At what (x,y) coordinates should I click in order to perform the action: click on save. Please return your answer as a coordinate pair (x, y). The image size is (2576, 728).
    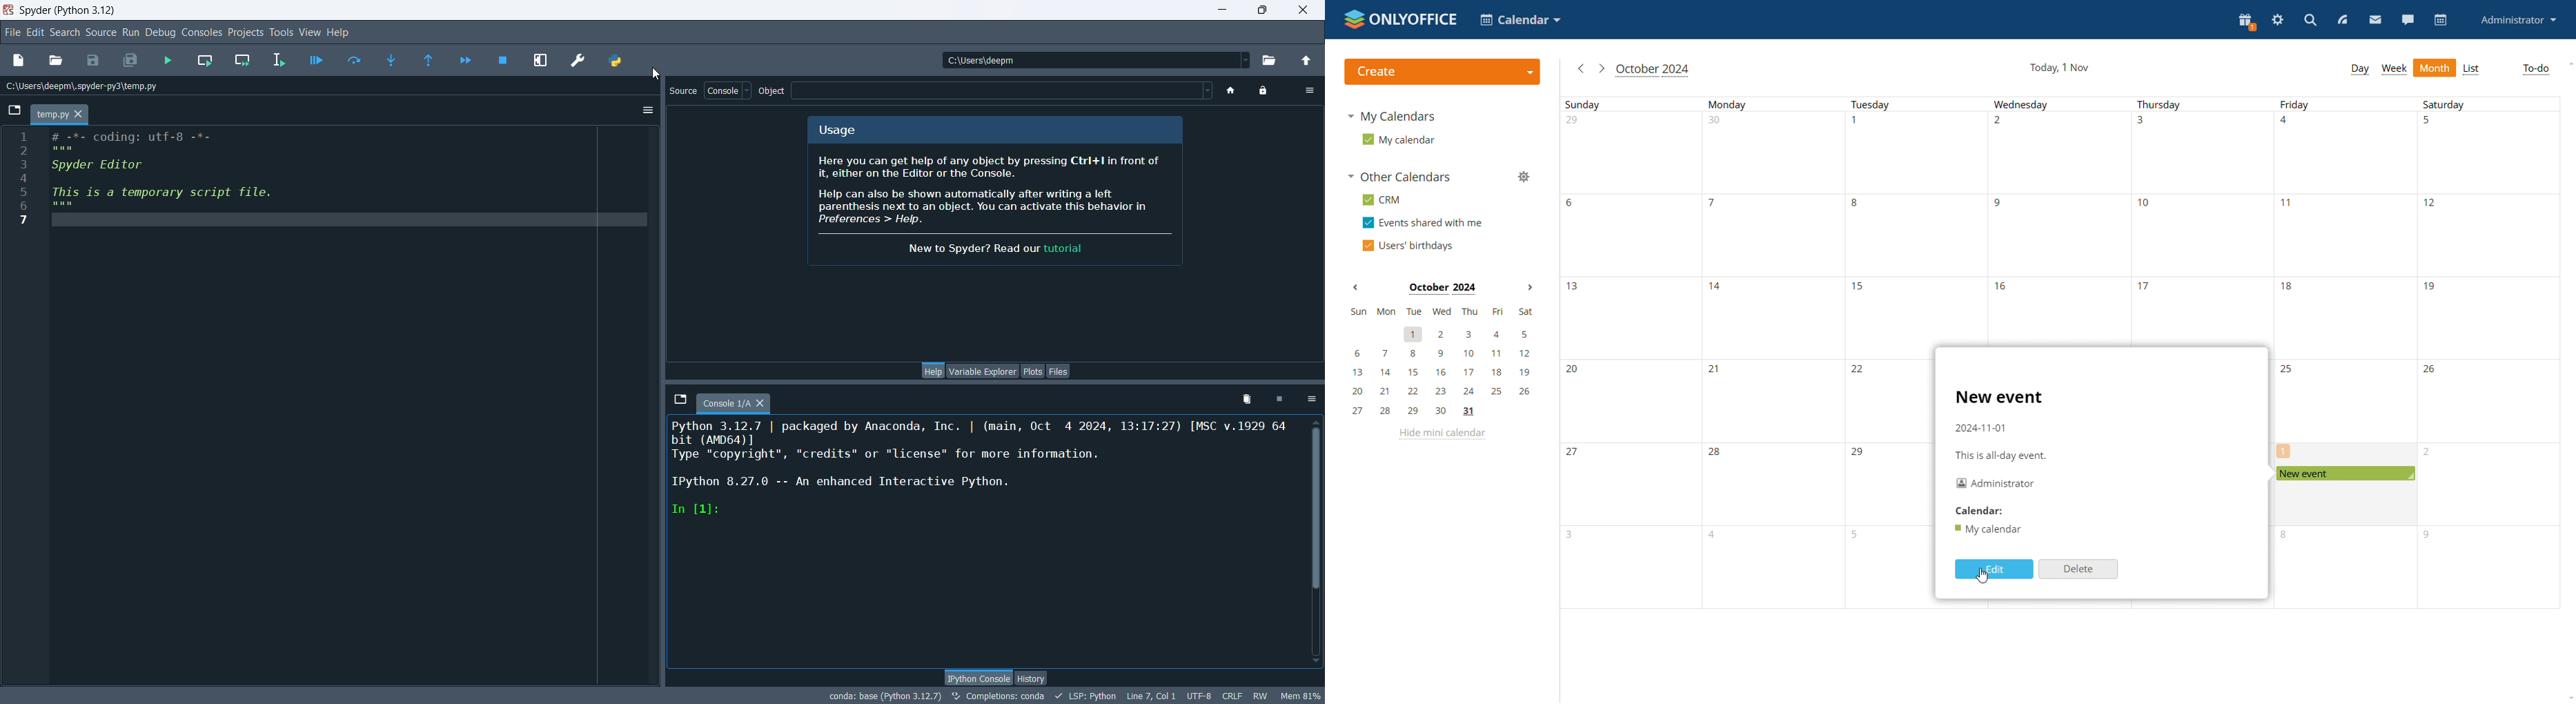
    Looking at the image, I should click on (91, 61).